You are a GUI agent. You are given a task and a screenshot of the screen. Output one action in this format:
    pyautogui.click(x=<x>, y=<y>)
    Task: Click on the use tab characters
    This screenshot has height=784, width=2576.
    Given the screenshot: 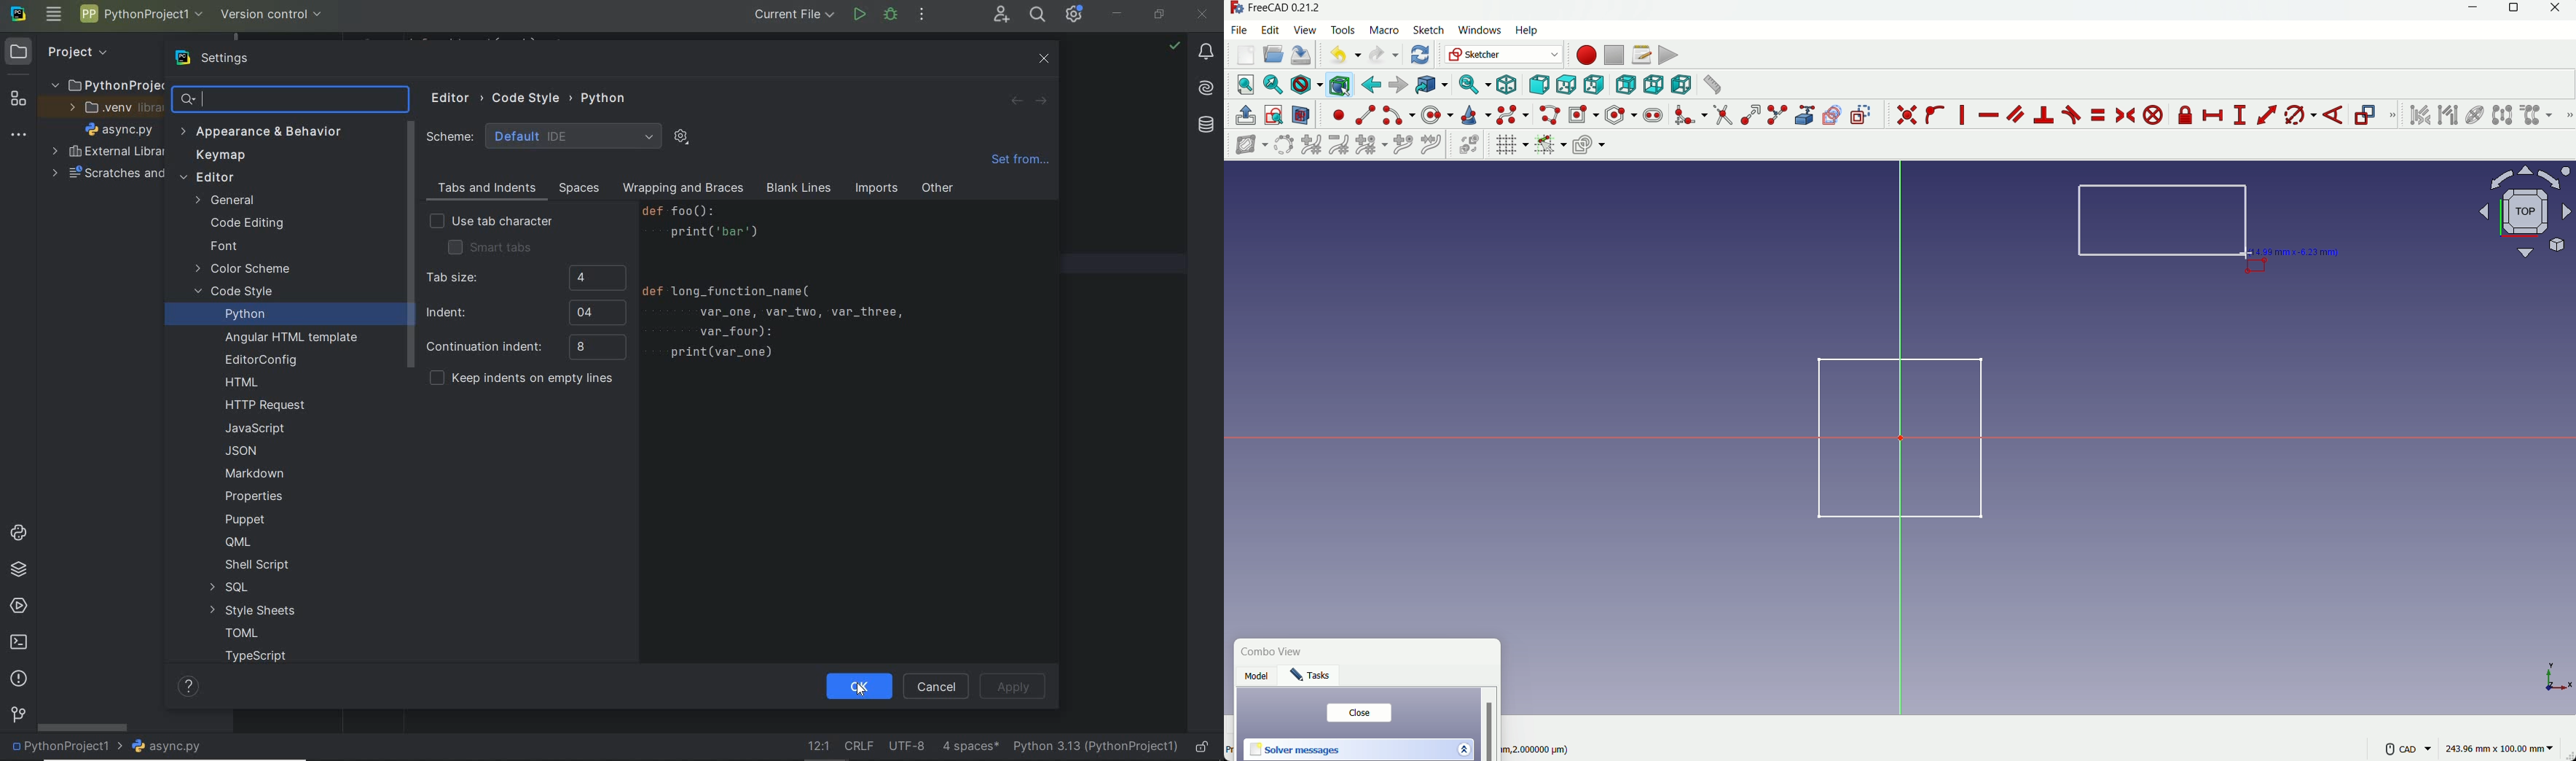 What is the action you would take?
    pyautogui.click(x=491, y=222)
    